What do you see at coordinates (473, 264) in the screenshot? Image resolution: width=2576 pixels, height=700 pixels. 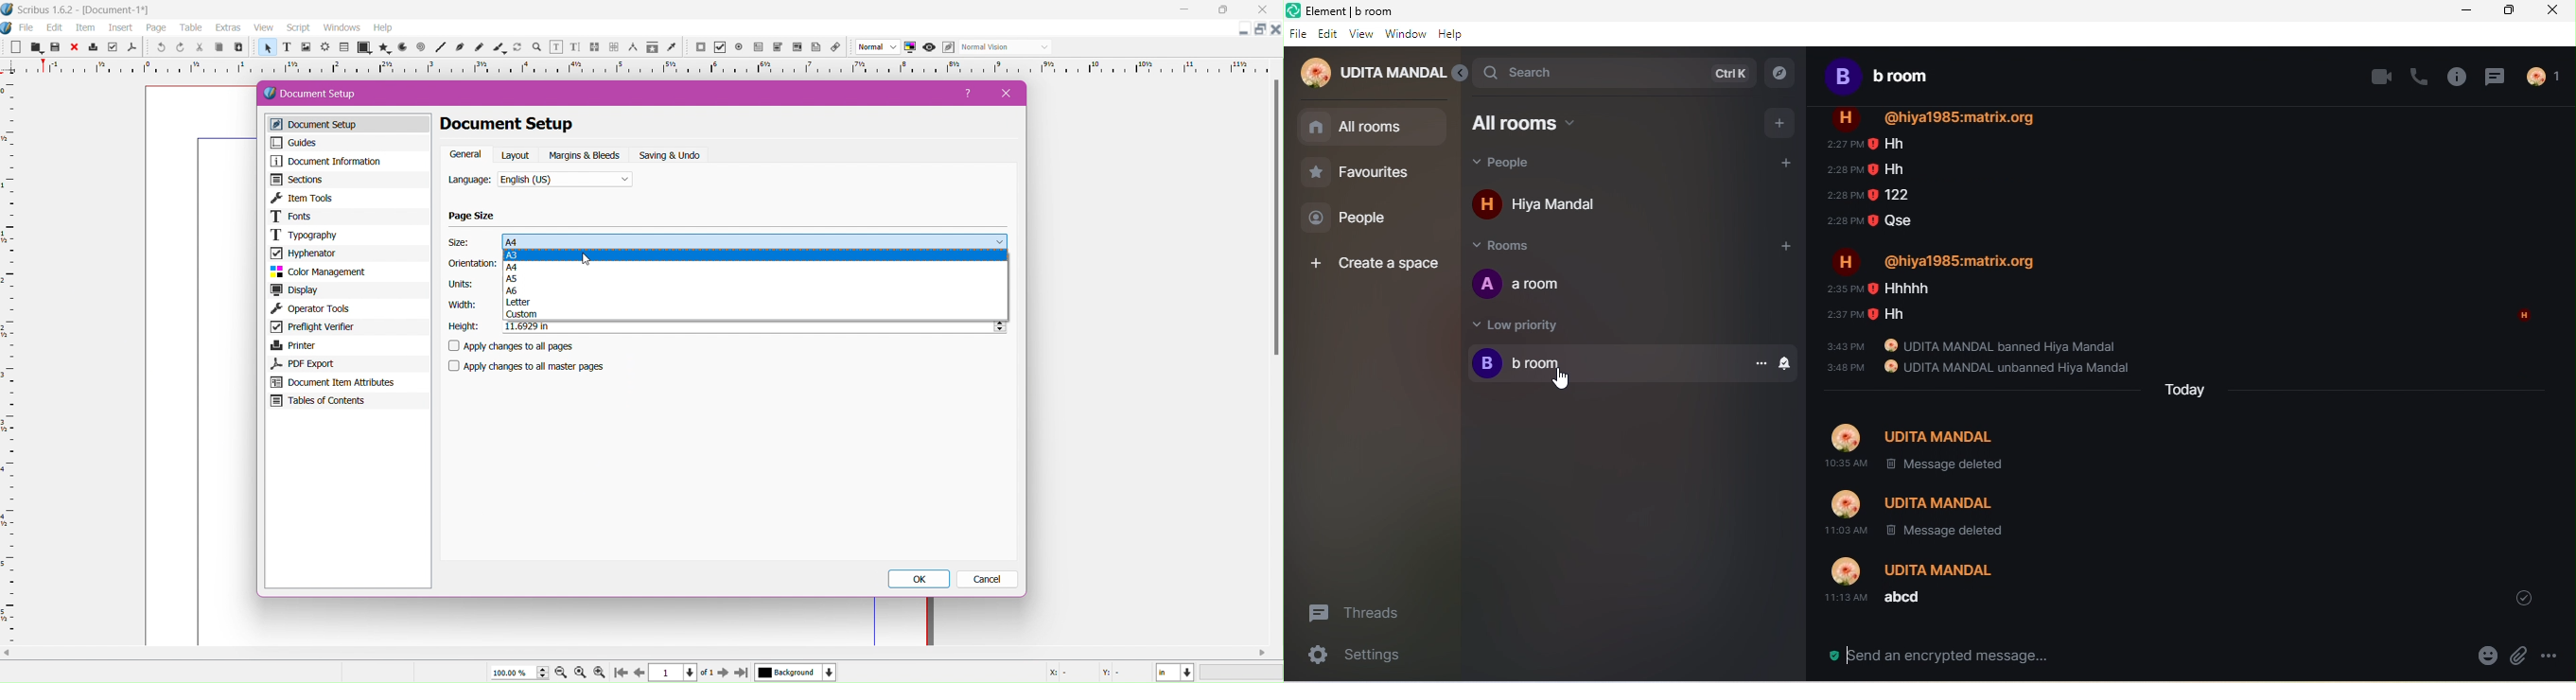 I see `Orientation` at bounding box center [473, 264].